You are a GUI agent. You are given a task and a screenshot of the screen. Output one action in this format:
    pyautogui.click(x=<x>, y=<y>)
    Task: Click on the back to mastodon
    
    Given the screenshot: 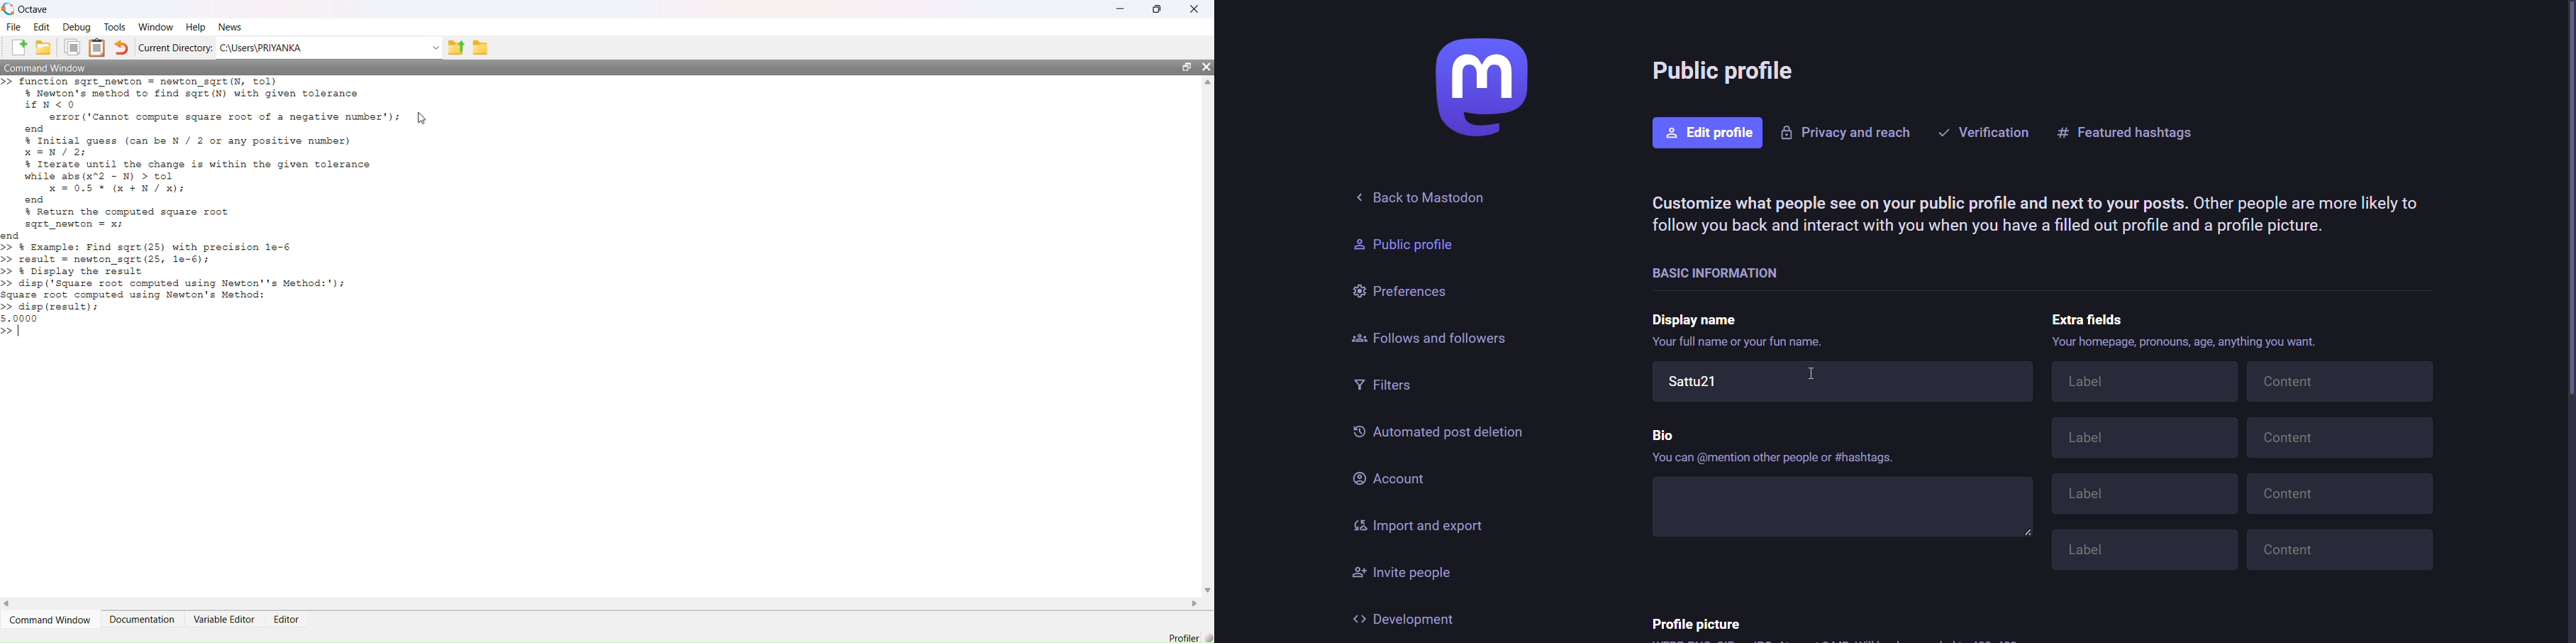 What is the action you would take?
    pyautogui.click(x=1434, y=196)
    